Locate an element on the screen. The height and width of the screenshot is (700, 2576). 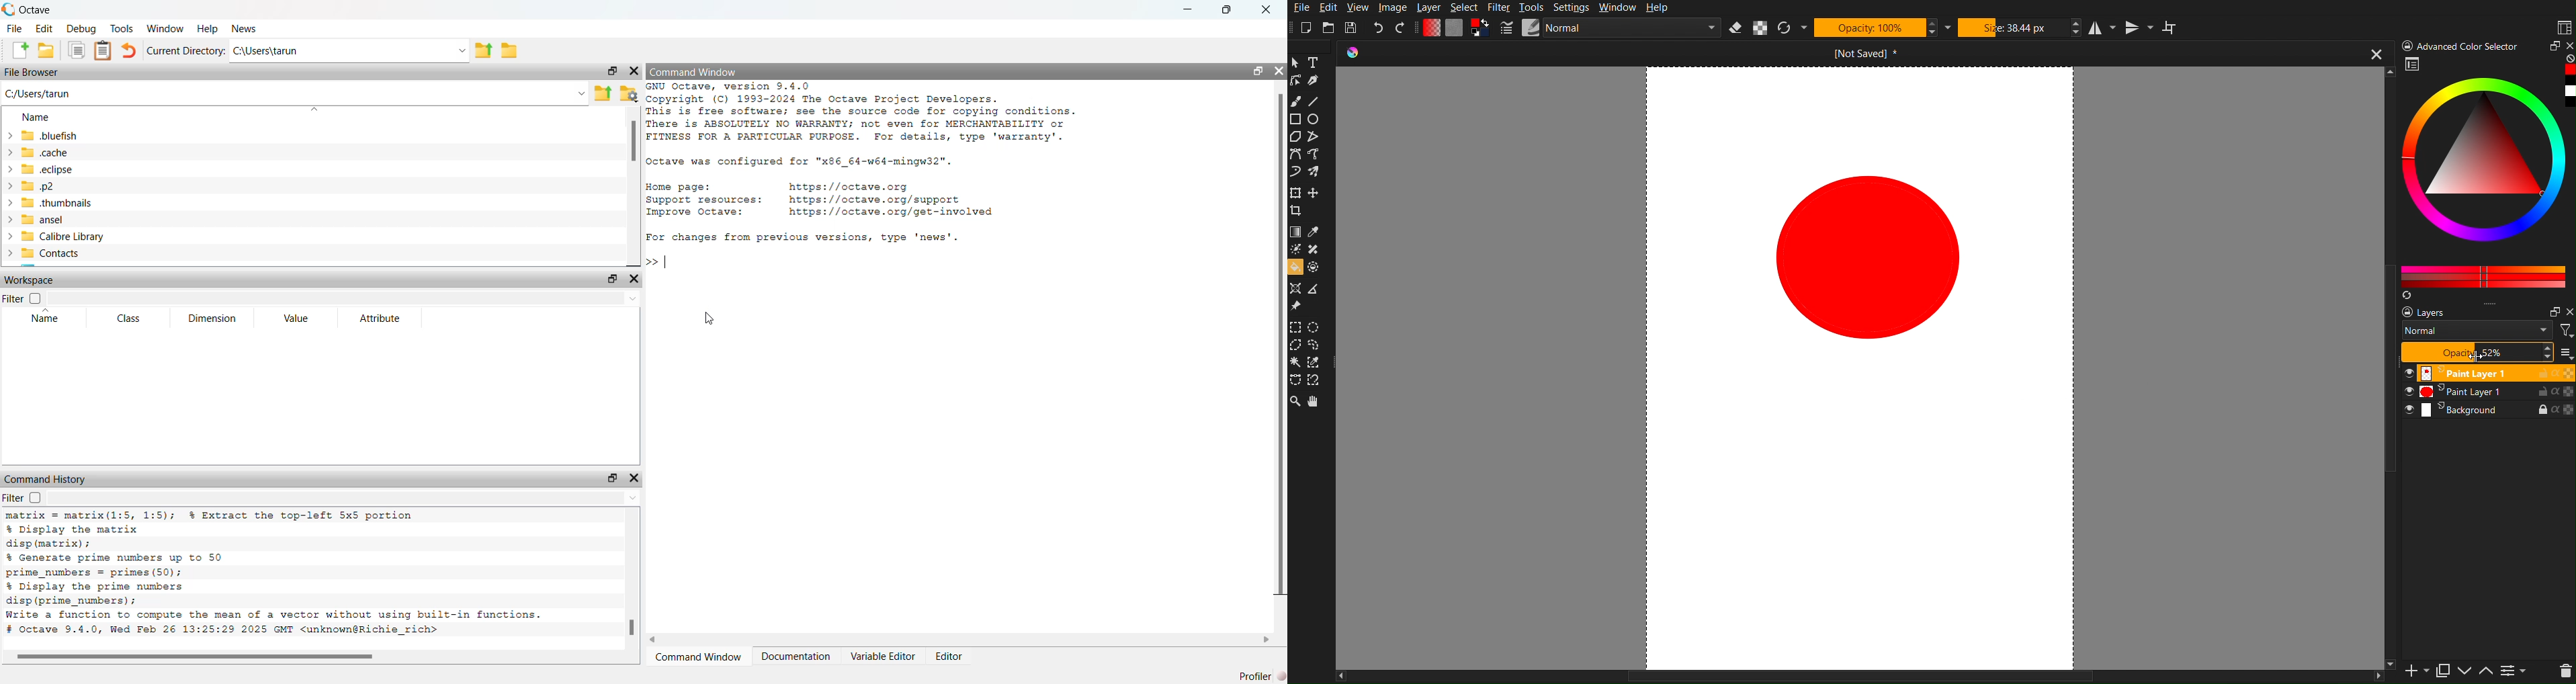
Tools is located at coordinates (1533, 8).